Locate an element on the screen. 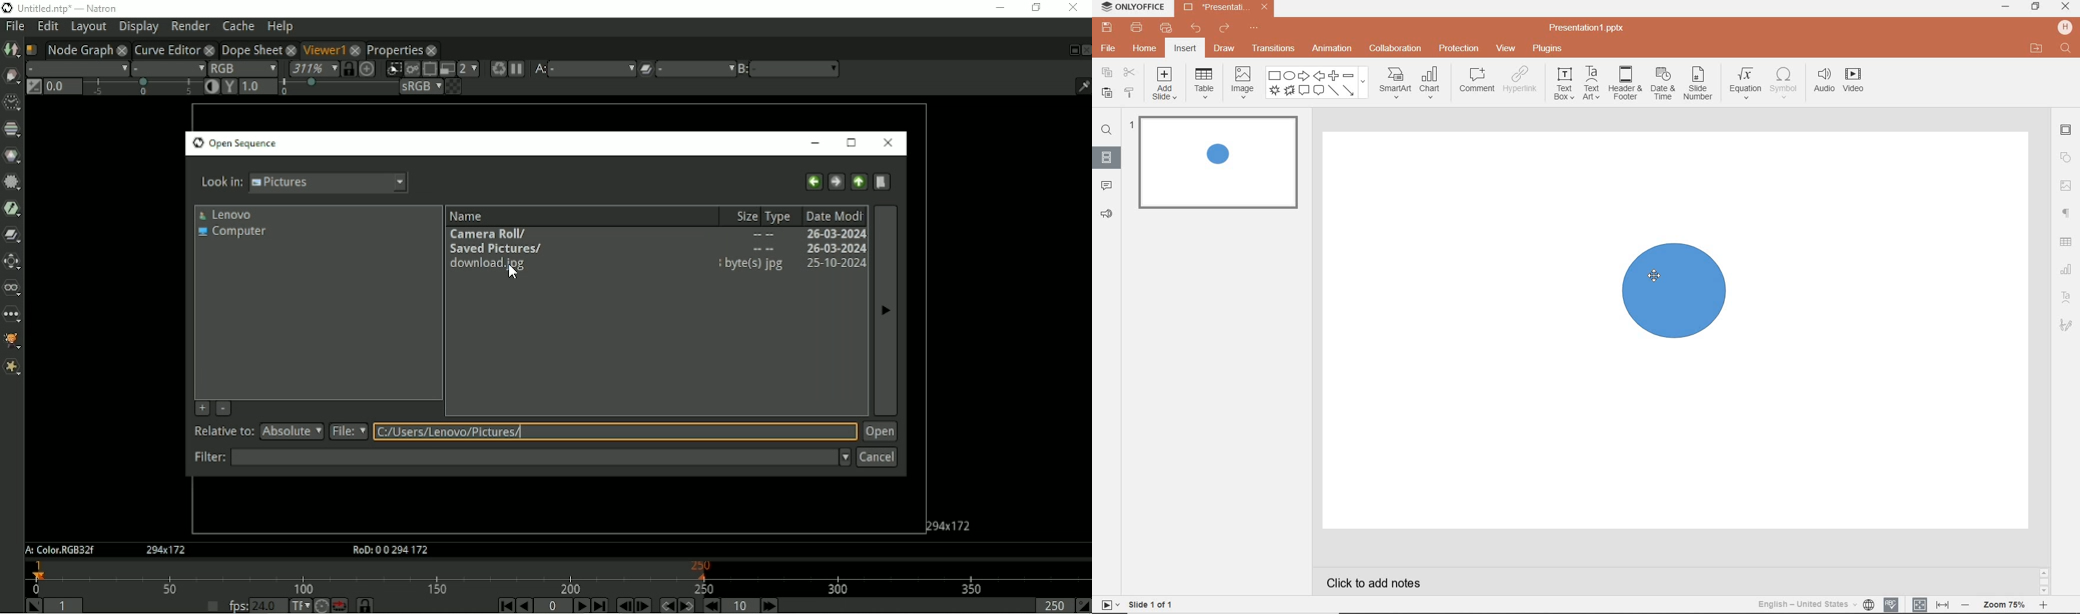  comment is located at coordinates (1104, 186).